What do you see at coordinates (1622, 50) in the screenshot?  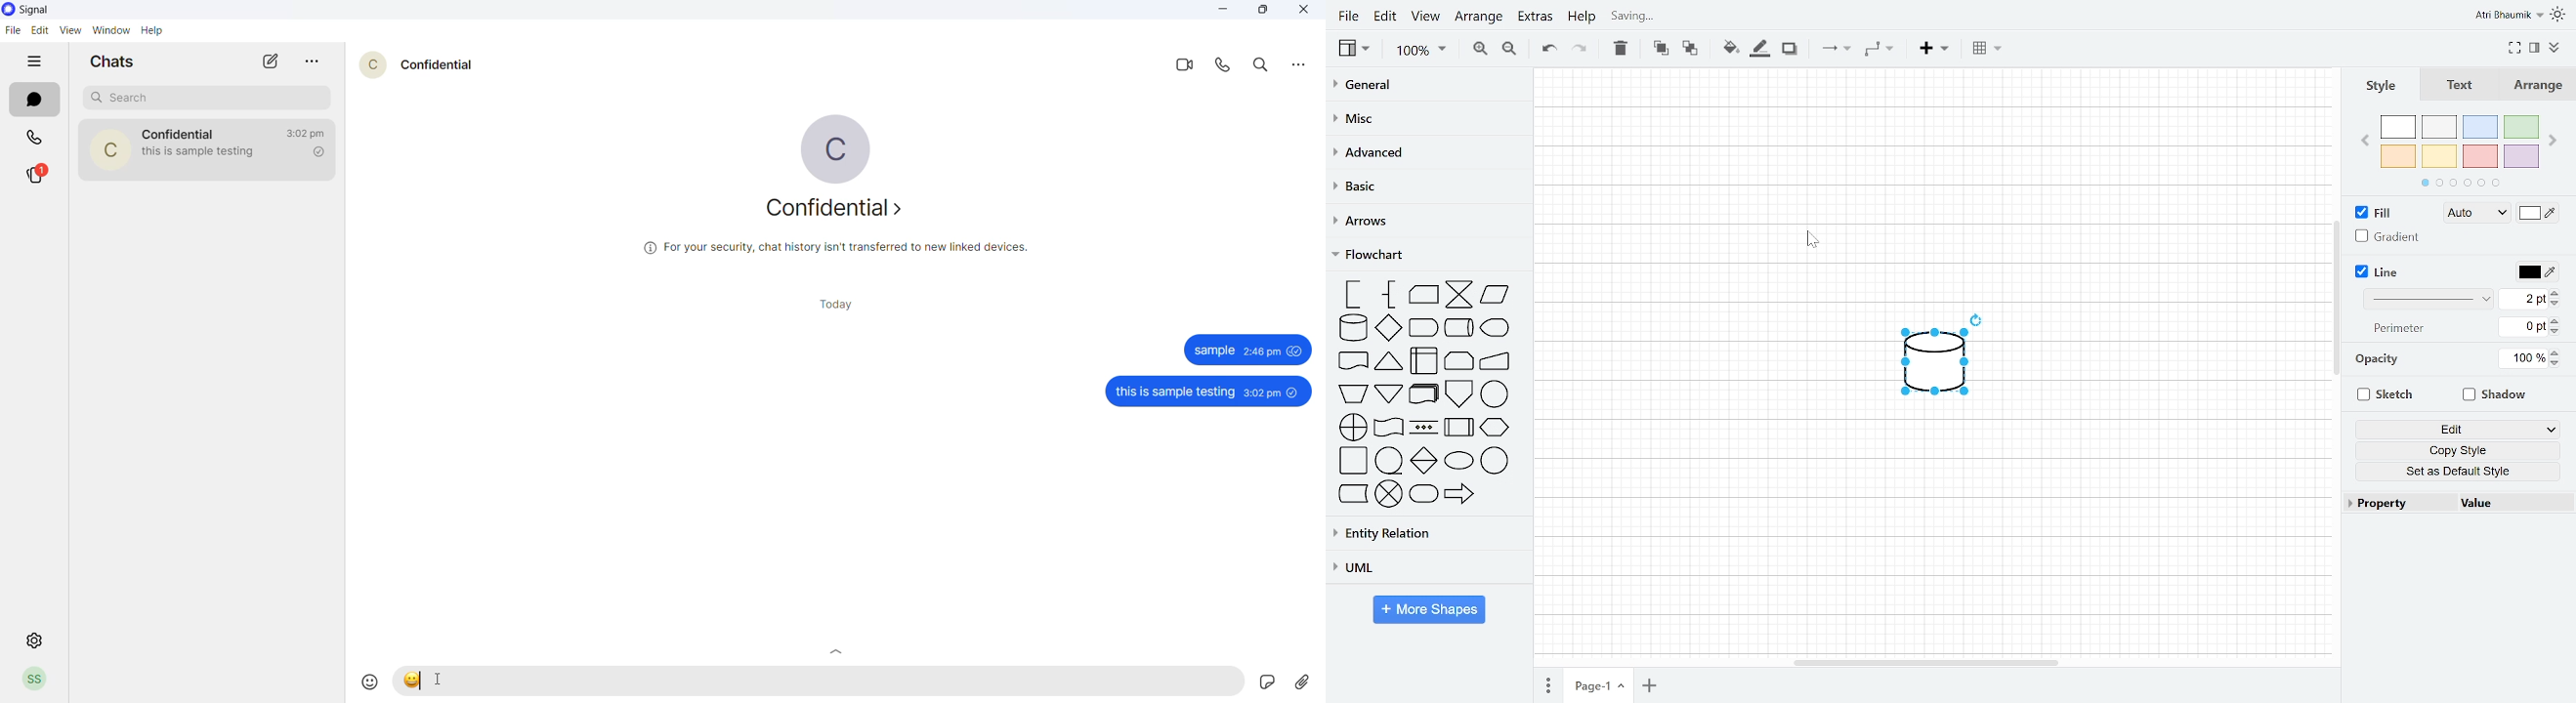 I see `Delete` at bounding box center [1622, 50].